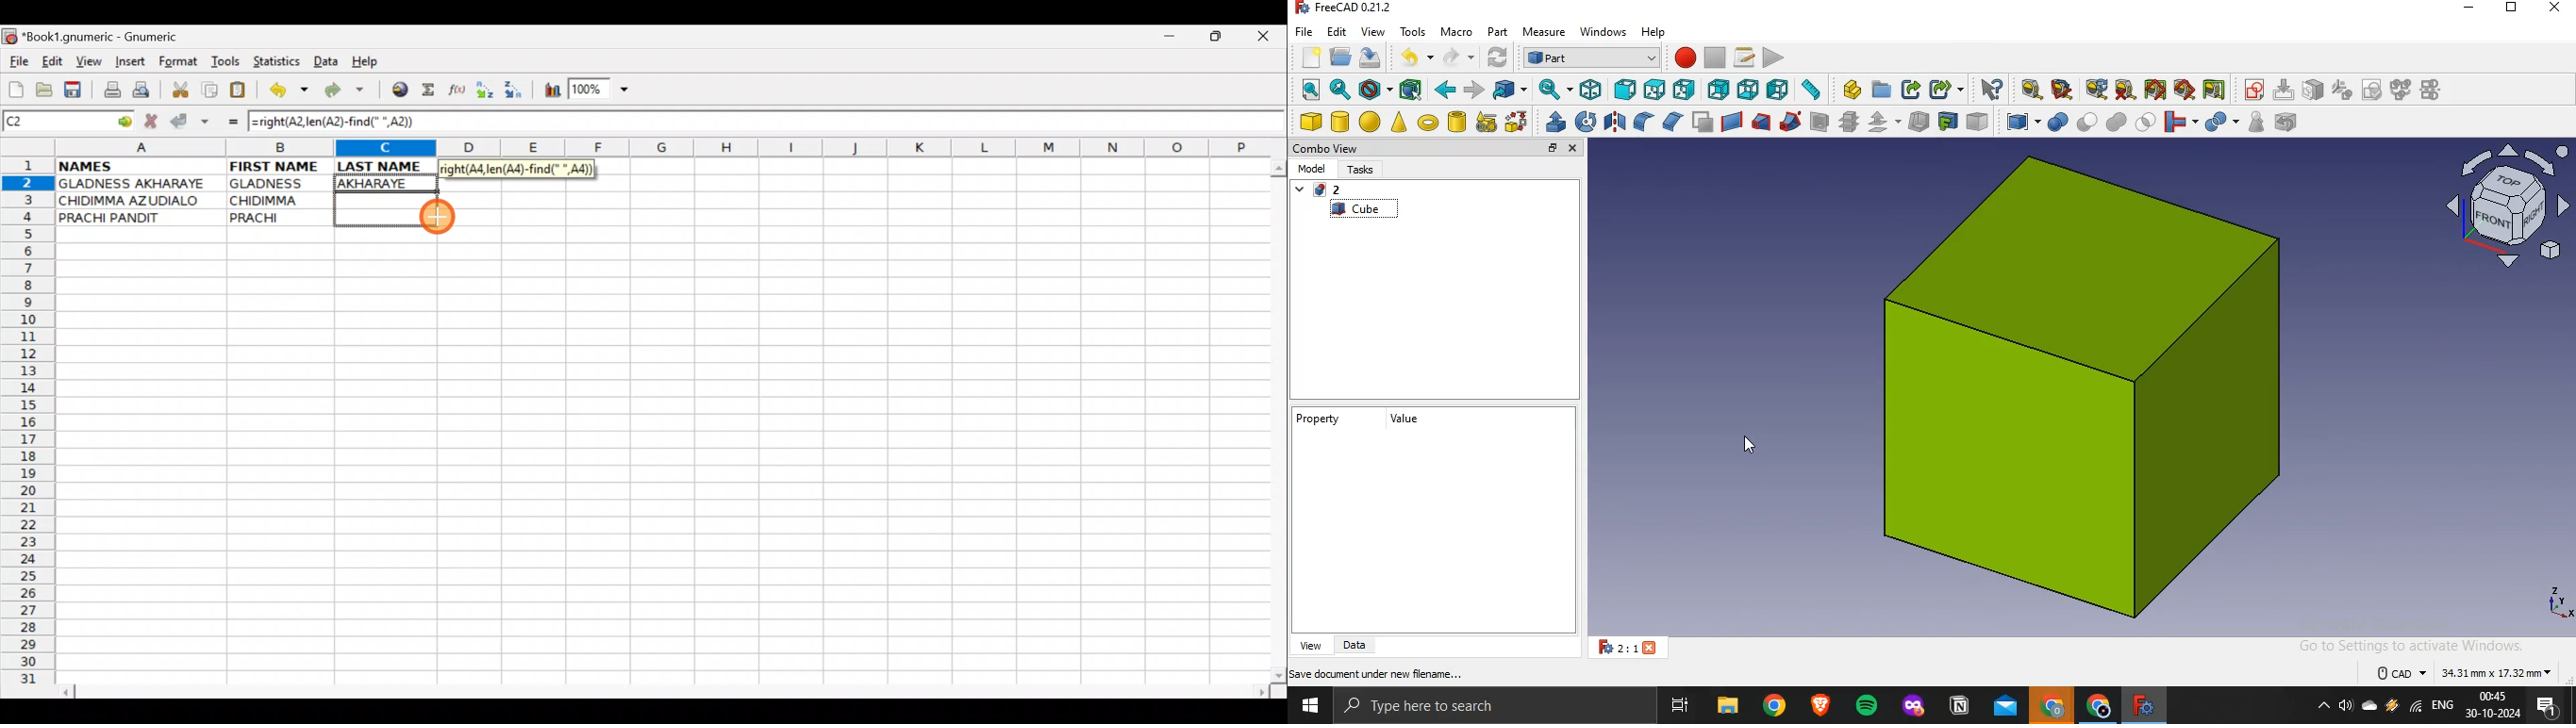 Image resolution: width=2576 pixels, height=728 pixels. What do you see at coordinates (280, 60) in the screenshot?
I see `Statistics` at bounding box center [280, 60].